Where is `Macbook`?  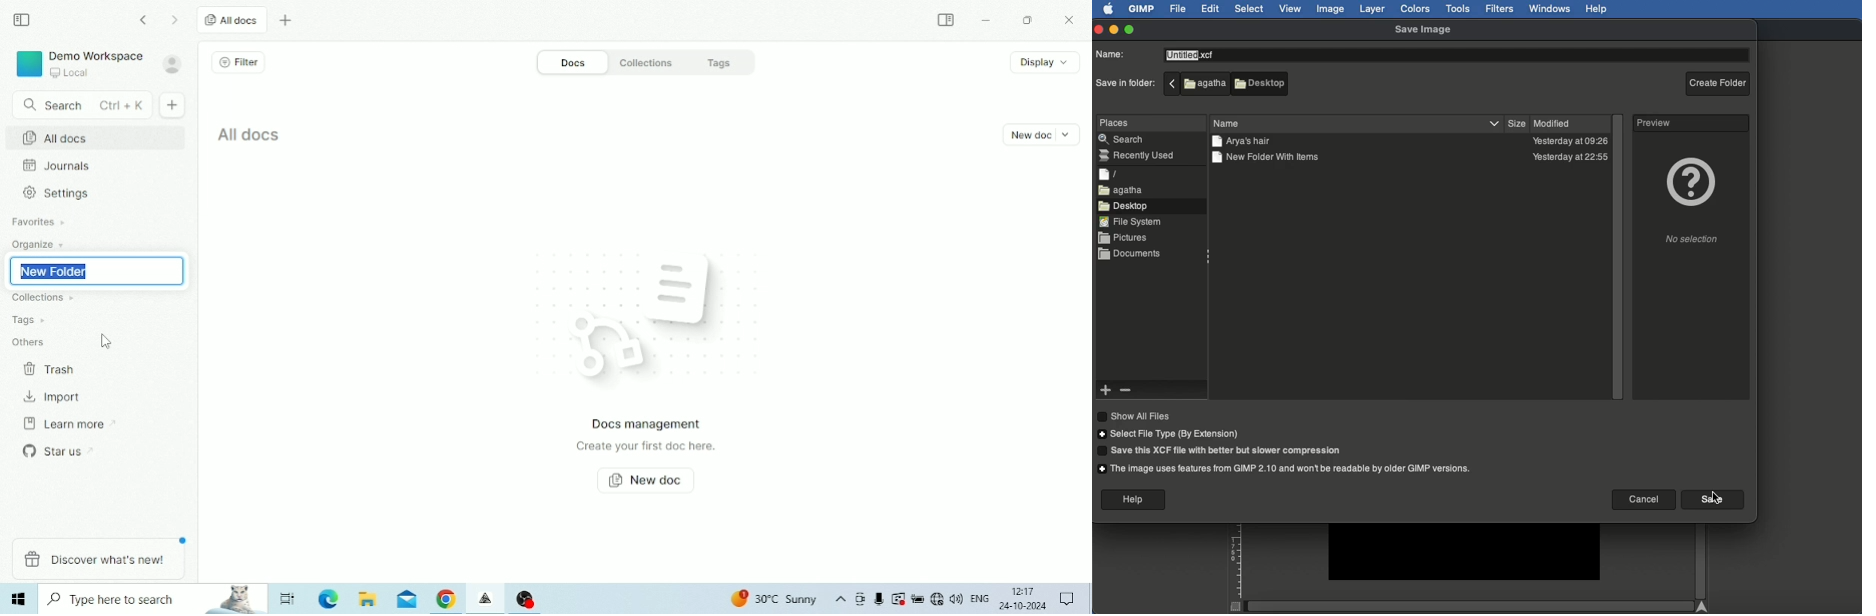 Macbook is located at coordinates (1196, 83).